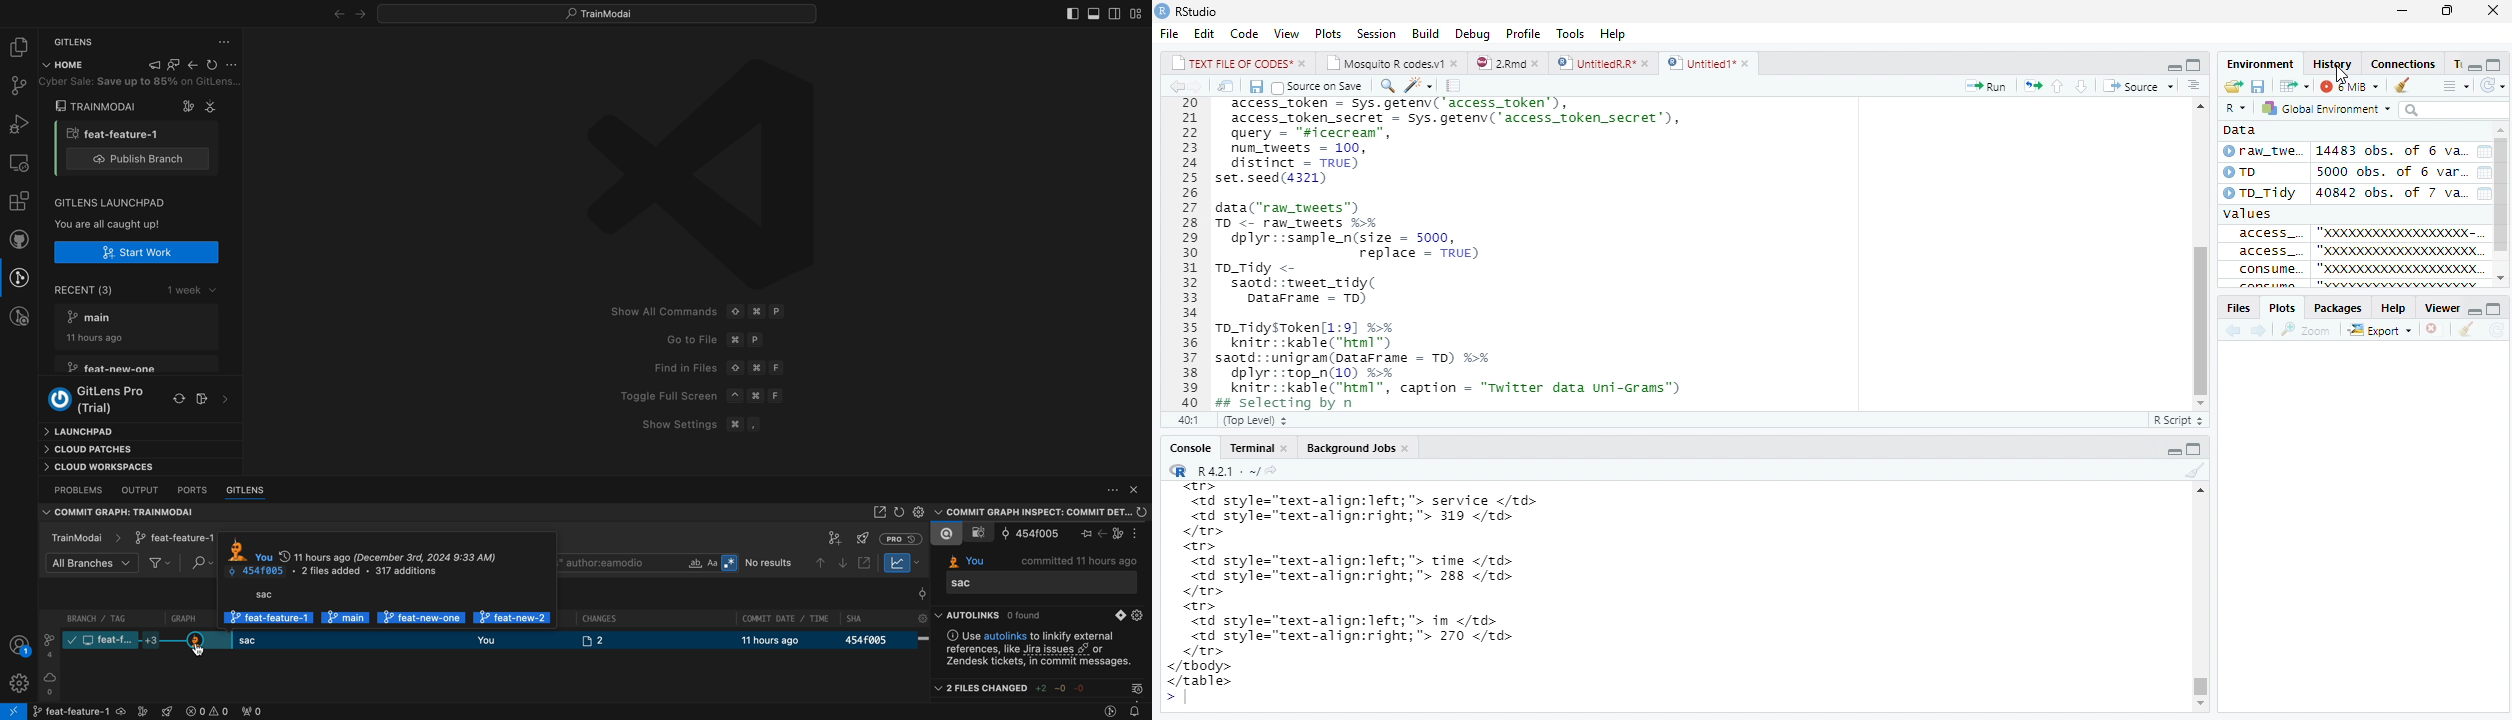  Describe the element at coordinates (2282, 308) in the screenshot. I see `, Plots` at that location.